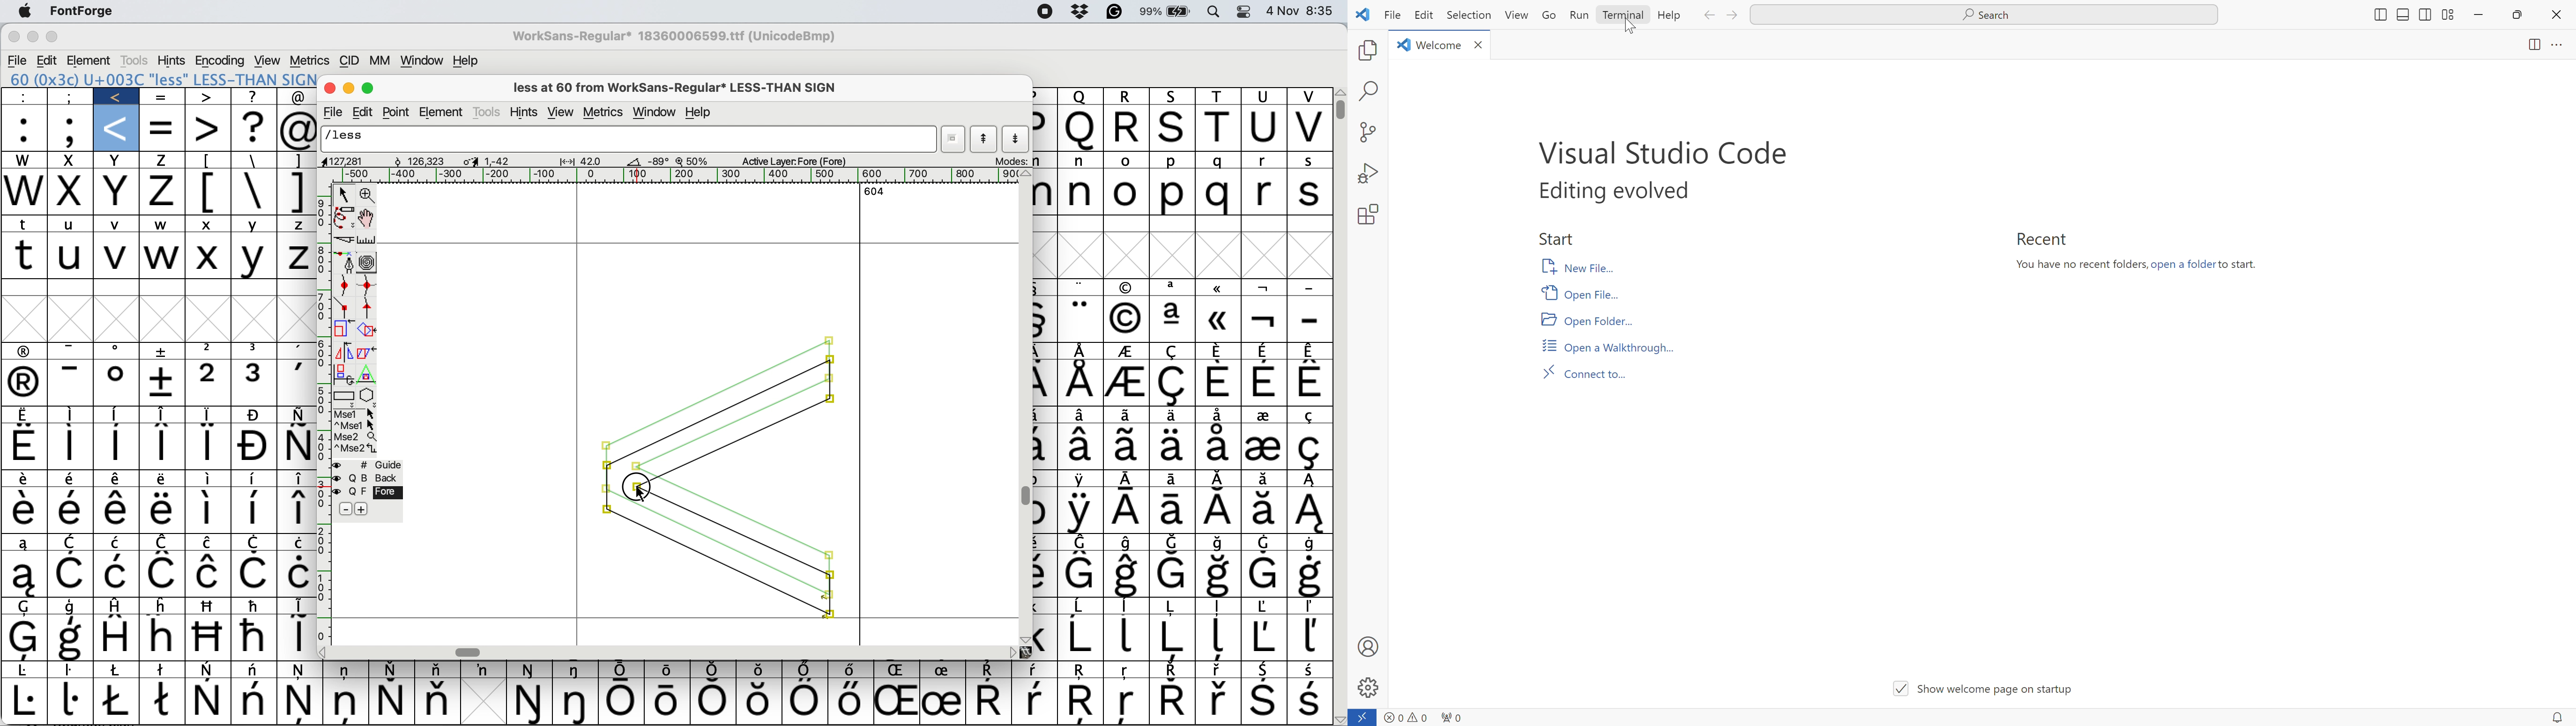 The width and height of the screenshot is (2576, 728). What do you see at coordinates (172, 60) in the screenshot?
I see `hints` at bounding box center [172, 60].